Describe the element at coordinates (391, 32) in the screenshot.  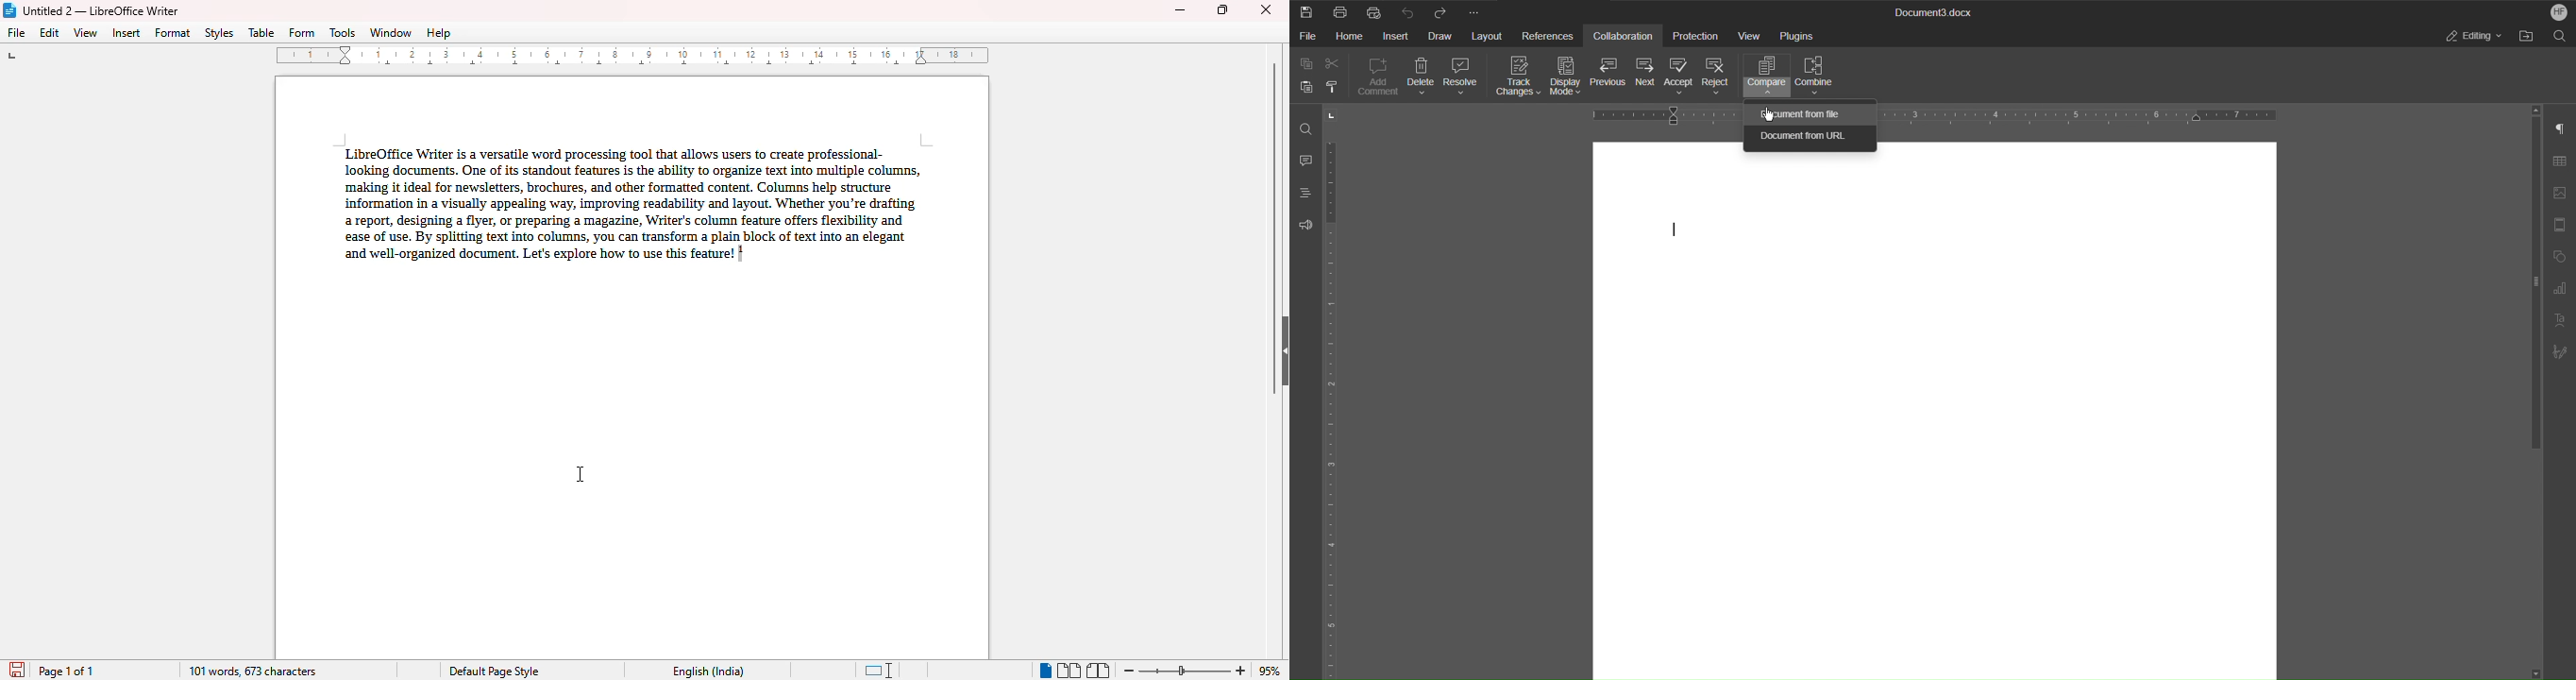
I see `window` at that location.